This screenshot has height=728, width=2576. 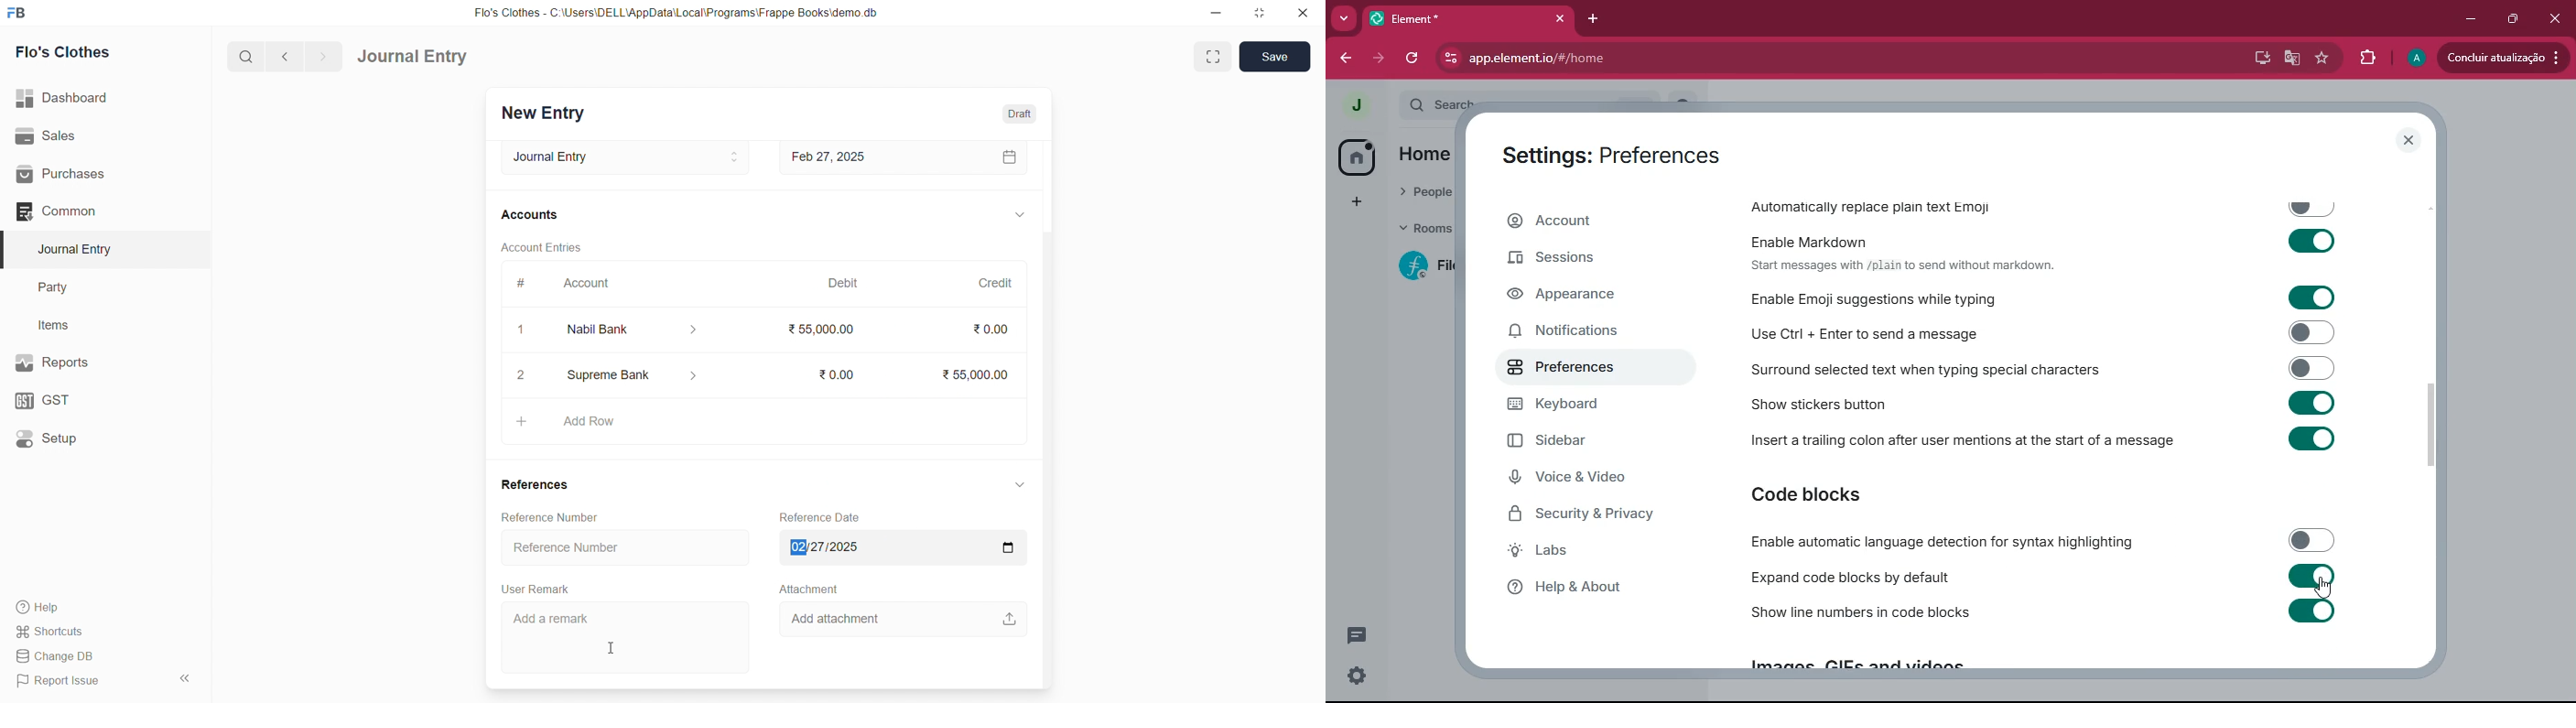 I want to click on close, so click(x=1305, y=12).